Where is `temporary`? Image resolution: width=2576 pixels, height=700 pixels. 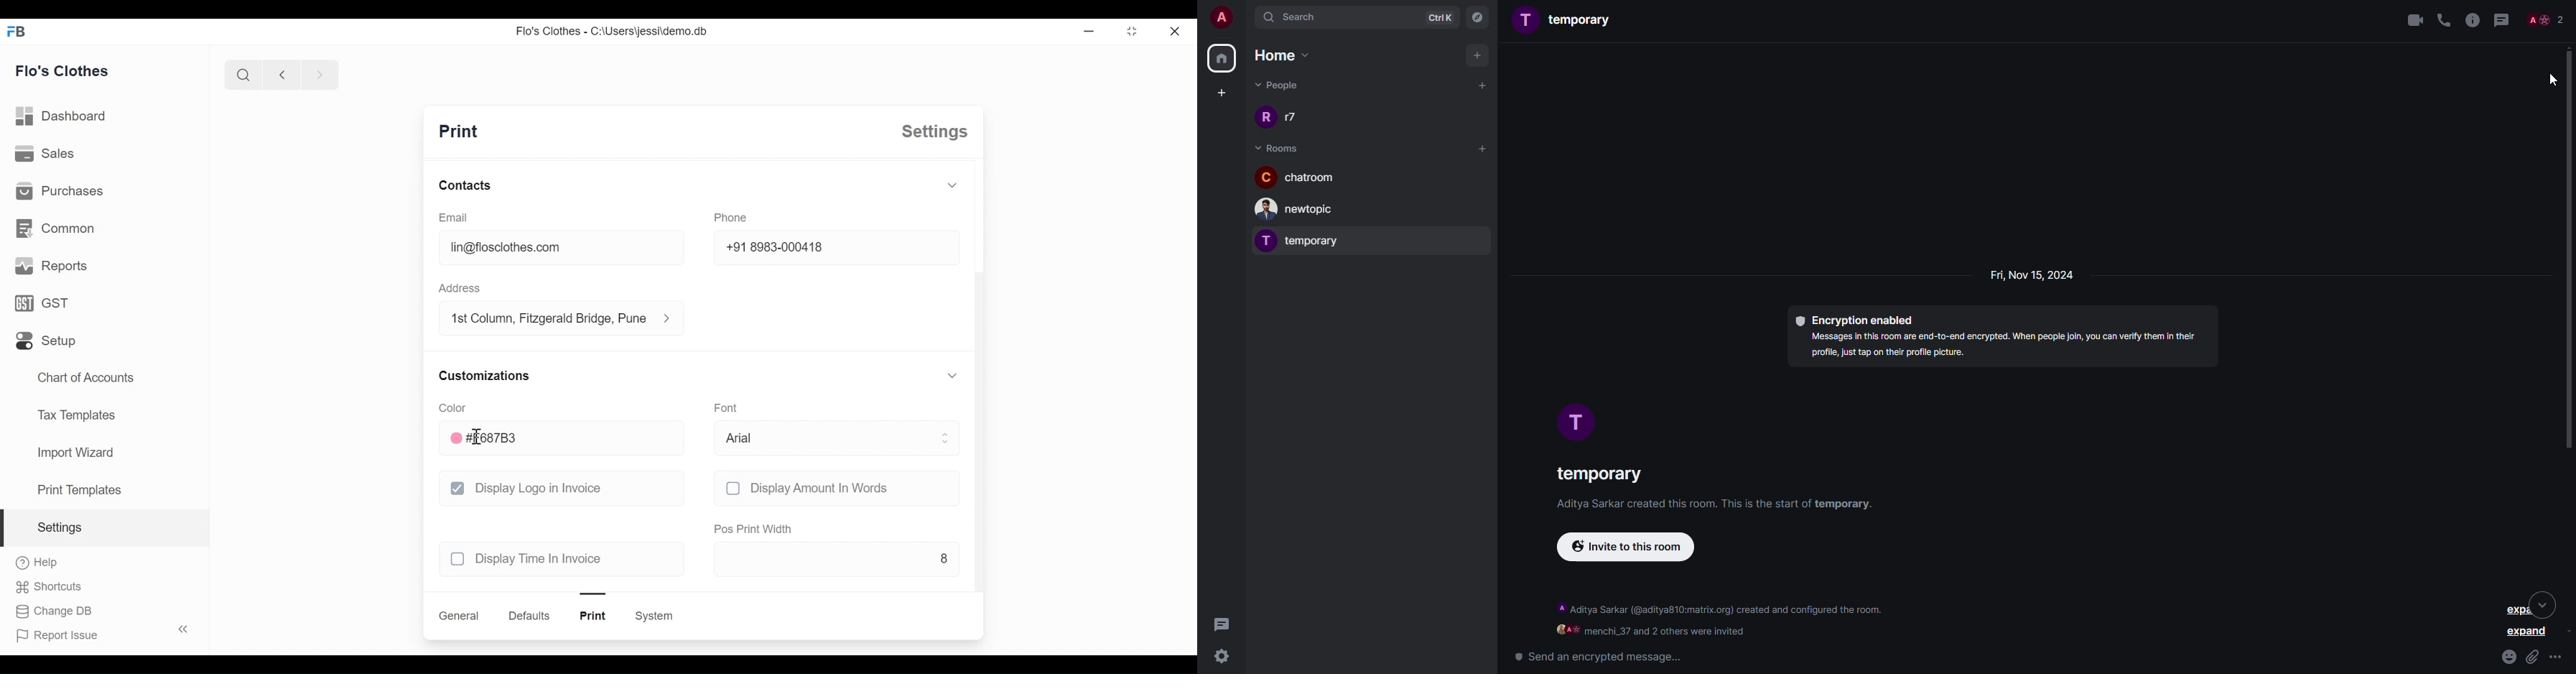
temporary is located at coordinates (1598, 474).